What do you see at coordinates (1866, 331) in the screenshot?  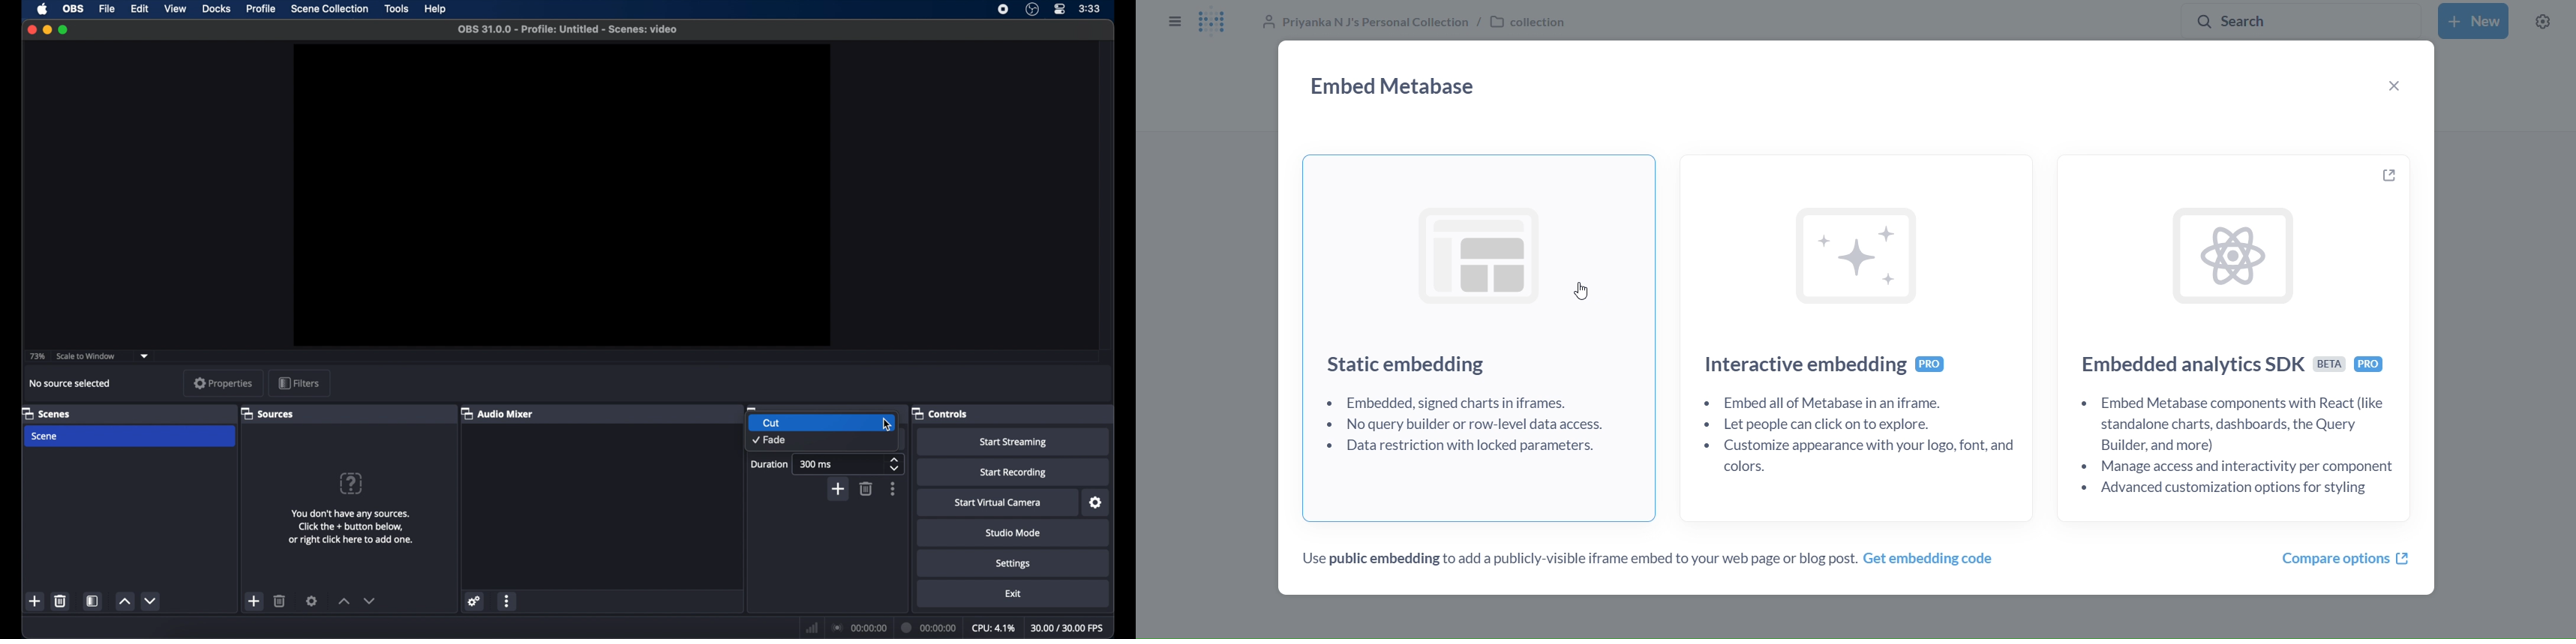 I see `Interactive embedding

+ Embed all of Metabase in an iframe.

+ Let people can click on to explore.

+ Customize appearance with your logo, font, and
colors.` at bounding box center [1866, 331].